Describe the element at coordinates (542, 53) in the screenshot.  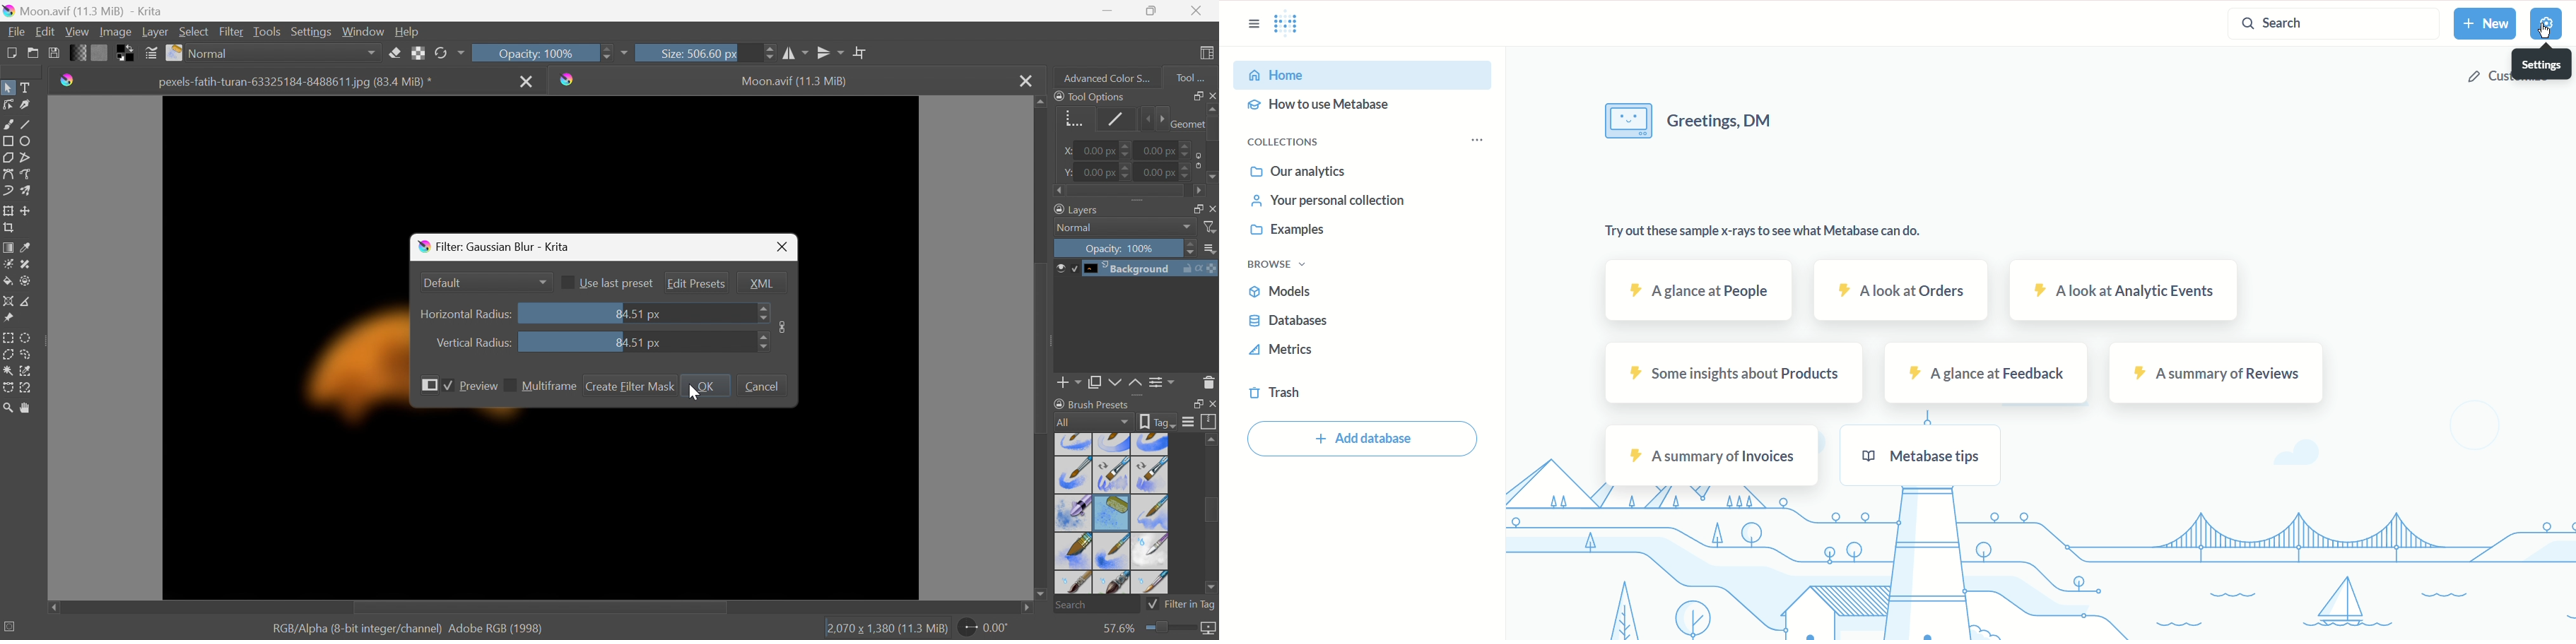
I see `Opacity: 100%` at that location.